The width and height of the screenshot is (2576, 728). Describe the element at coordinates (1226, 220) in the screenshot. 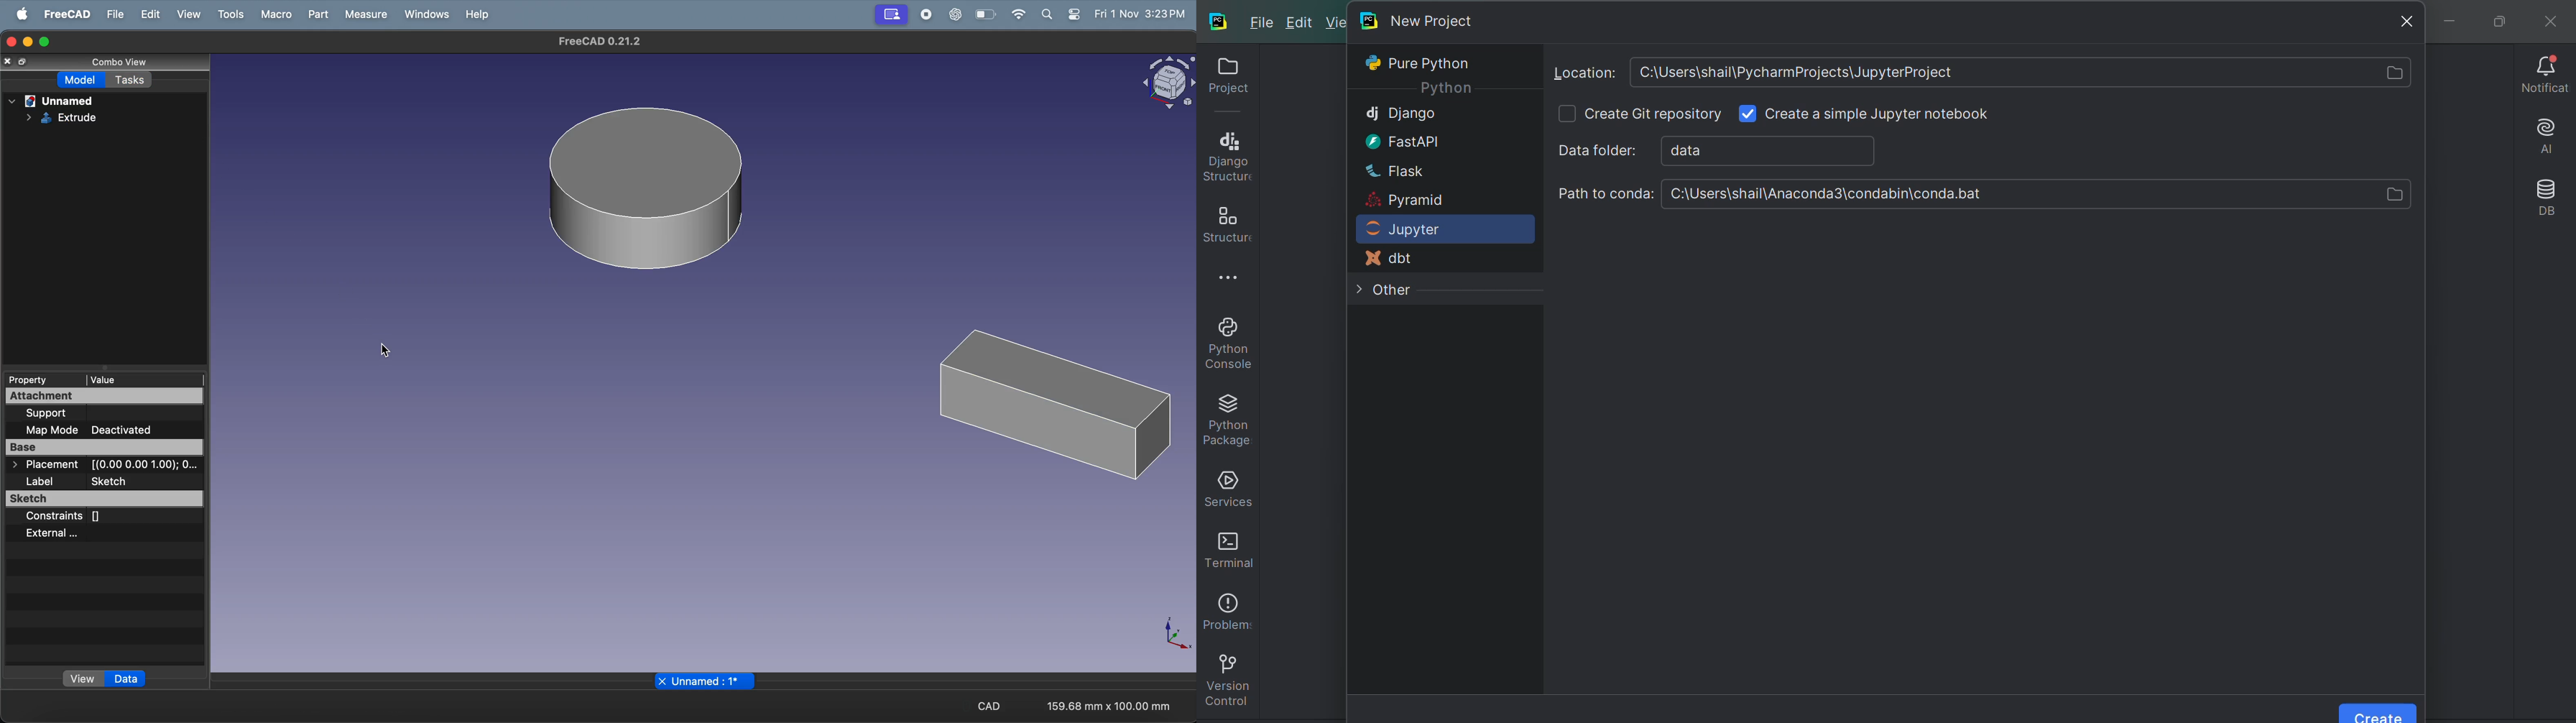

I see `Structures` at that location.